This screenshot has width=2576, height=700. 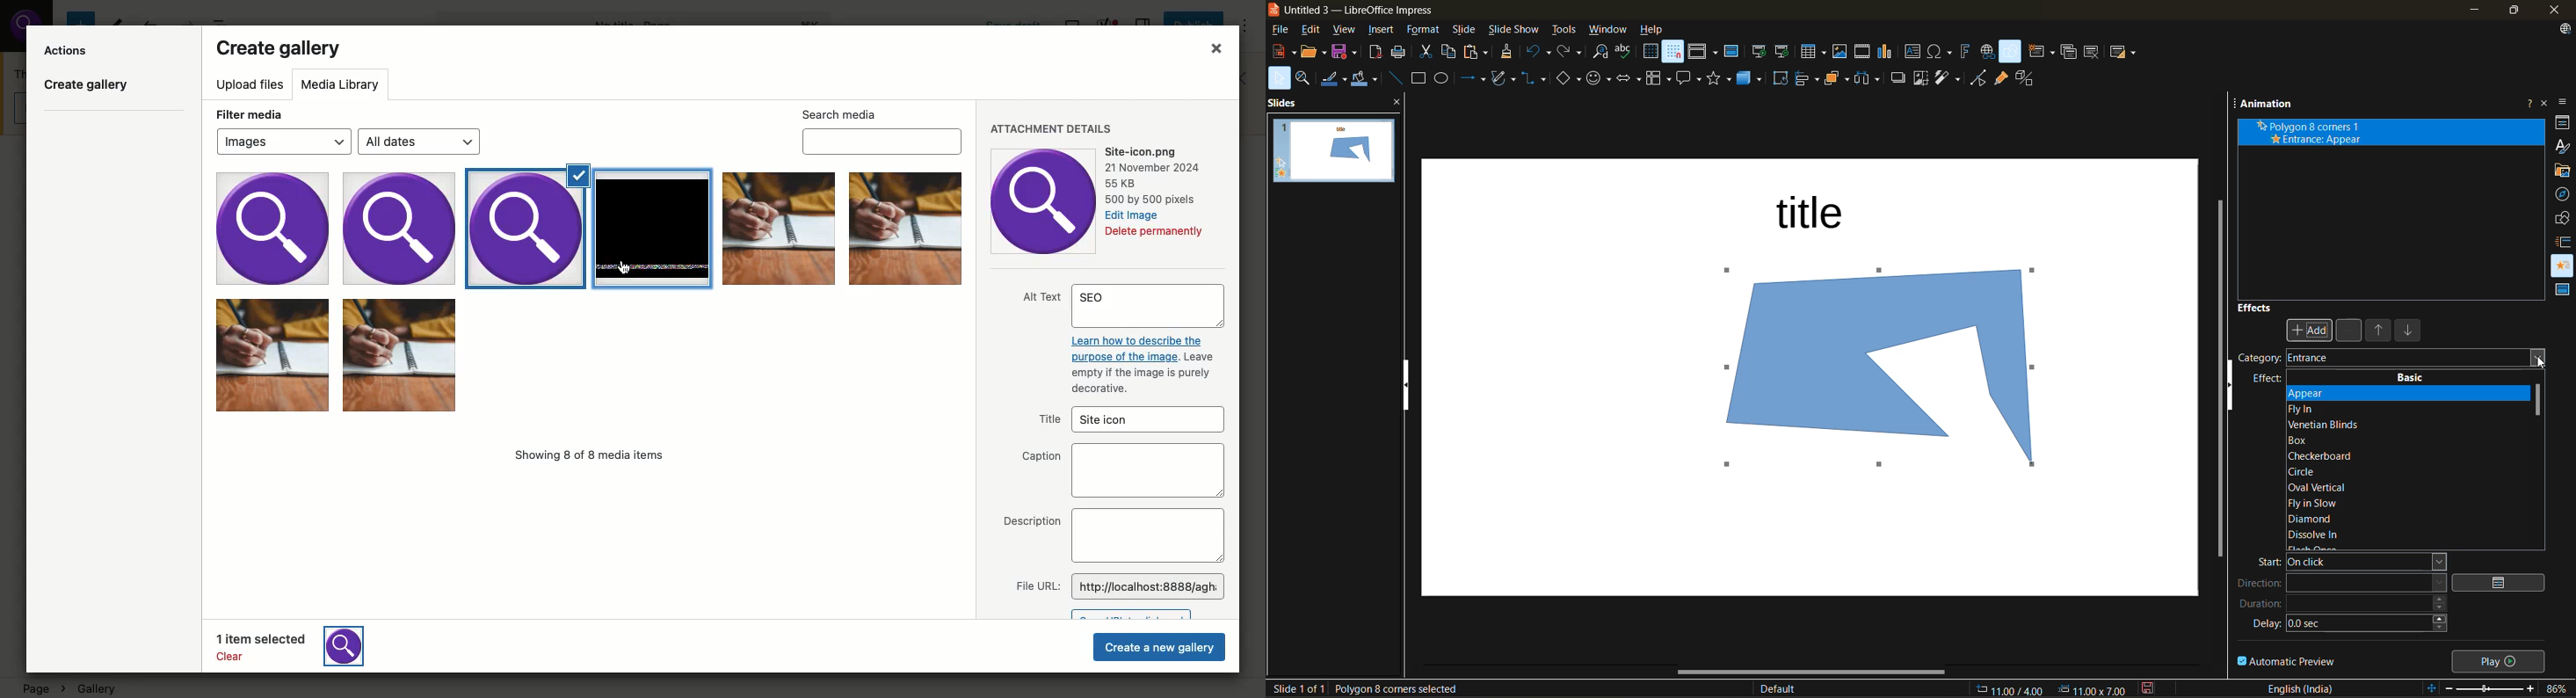 What do you see at coordinates (2318, 535) in the screenshot?
I see `dissolve in` at bounding box center [2318, 535].